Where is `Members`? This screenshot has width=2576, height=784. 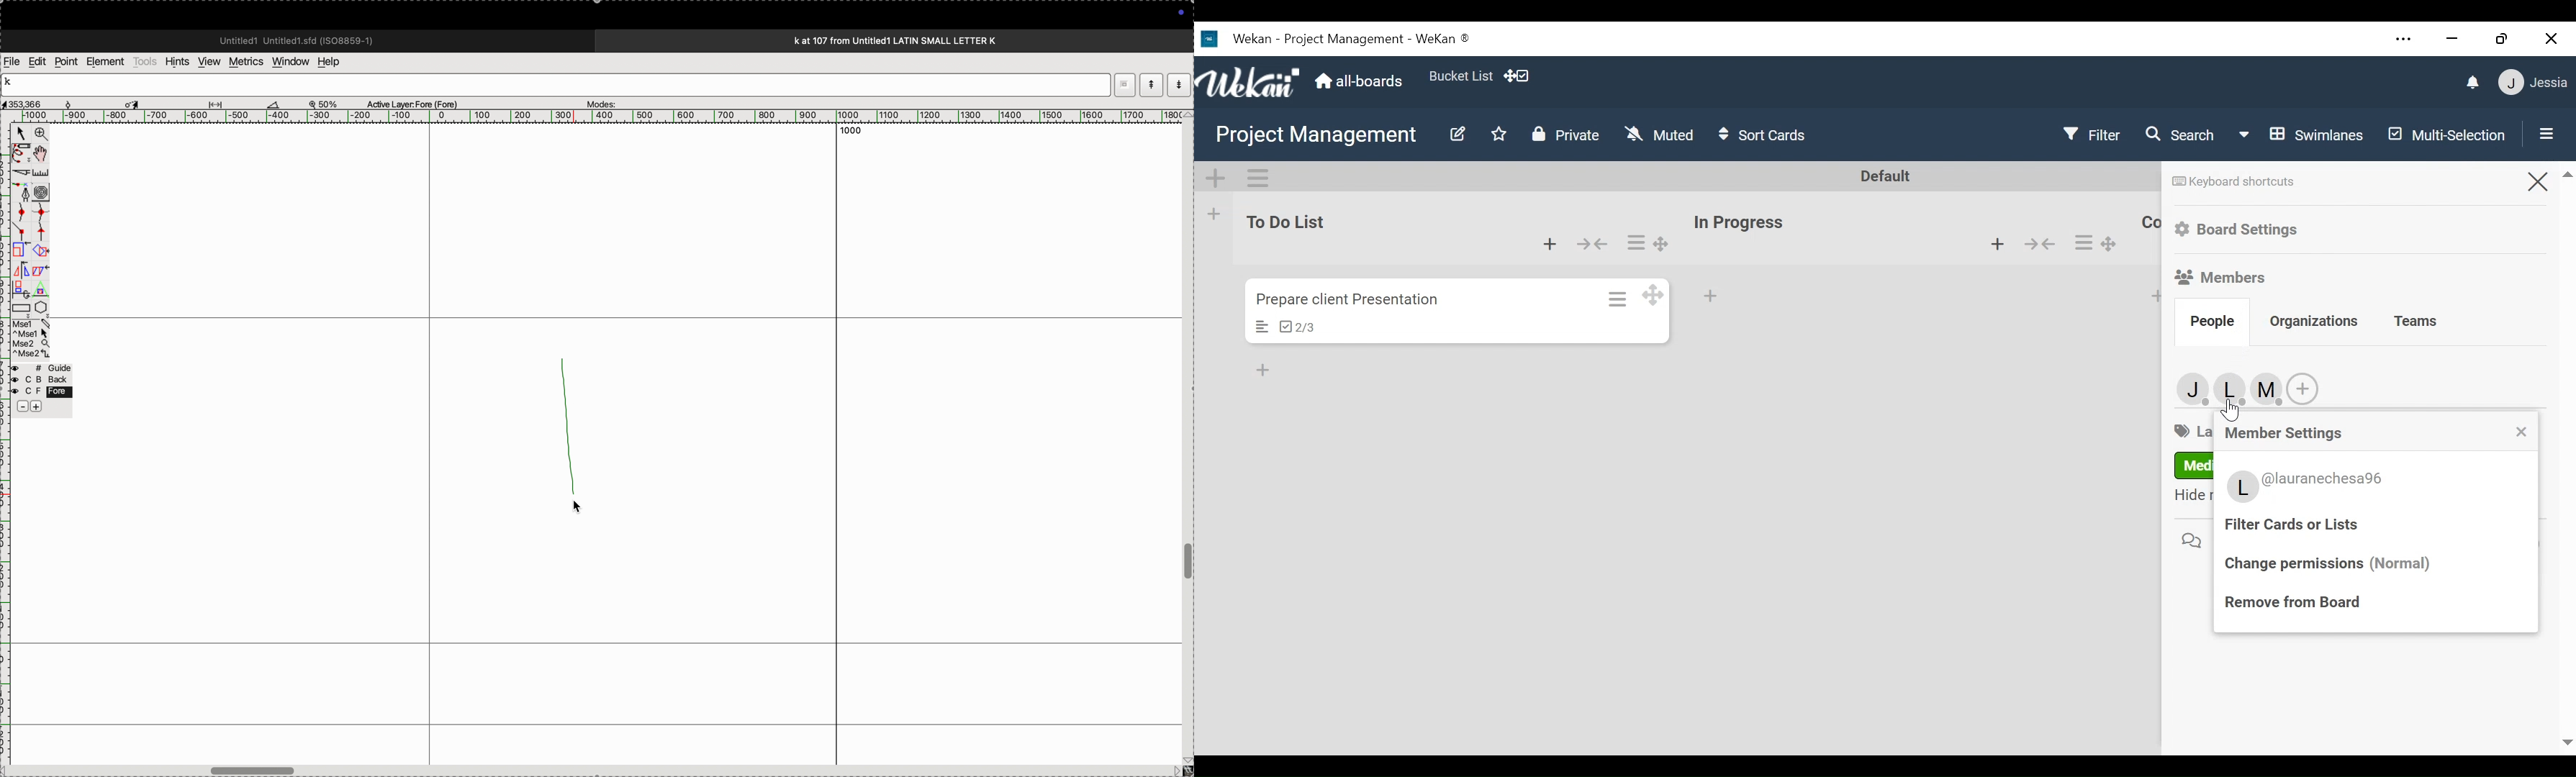 Members is located at coordinates (2221, 276).